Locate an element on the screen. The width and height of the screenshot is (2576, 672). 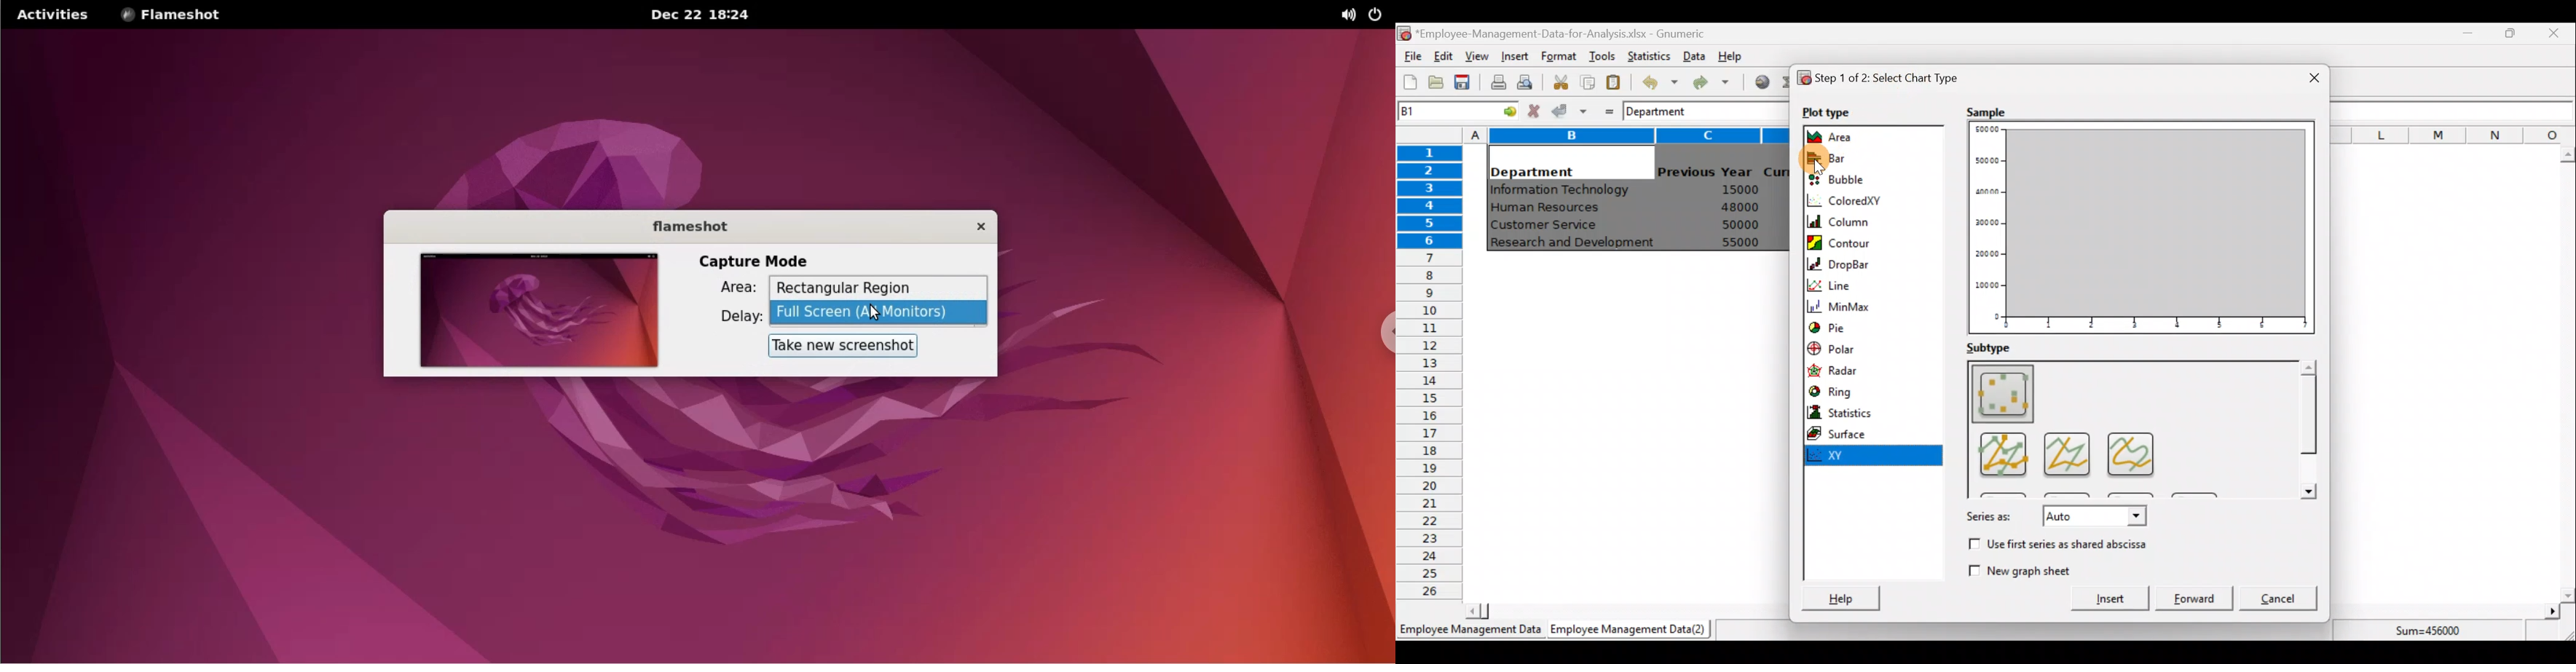
Cell name B1 is located at coordinates (1436, 111).